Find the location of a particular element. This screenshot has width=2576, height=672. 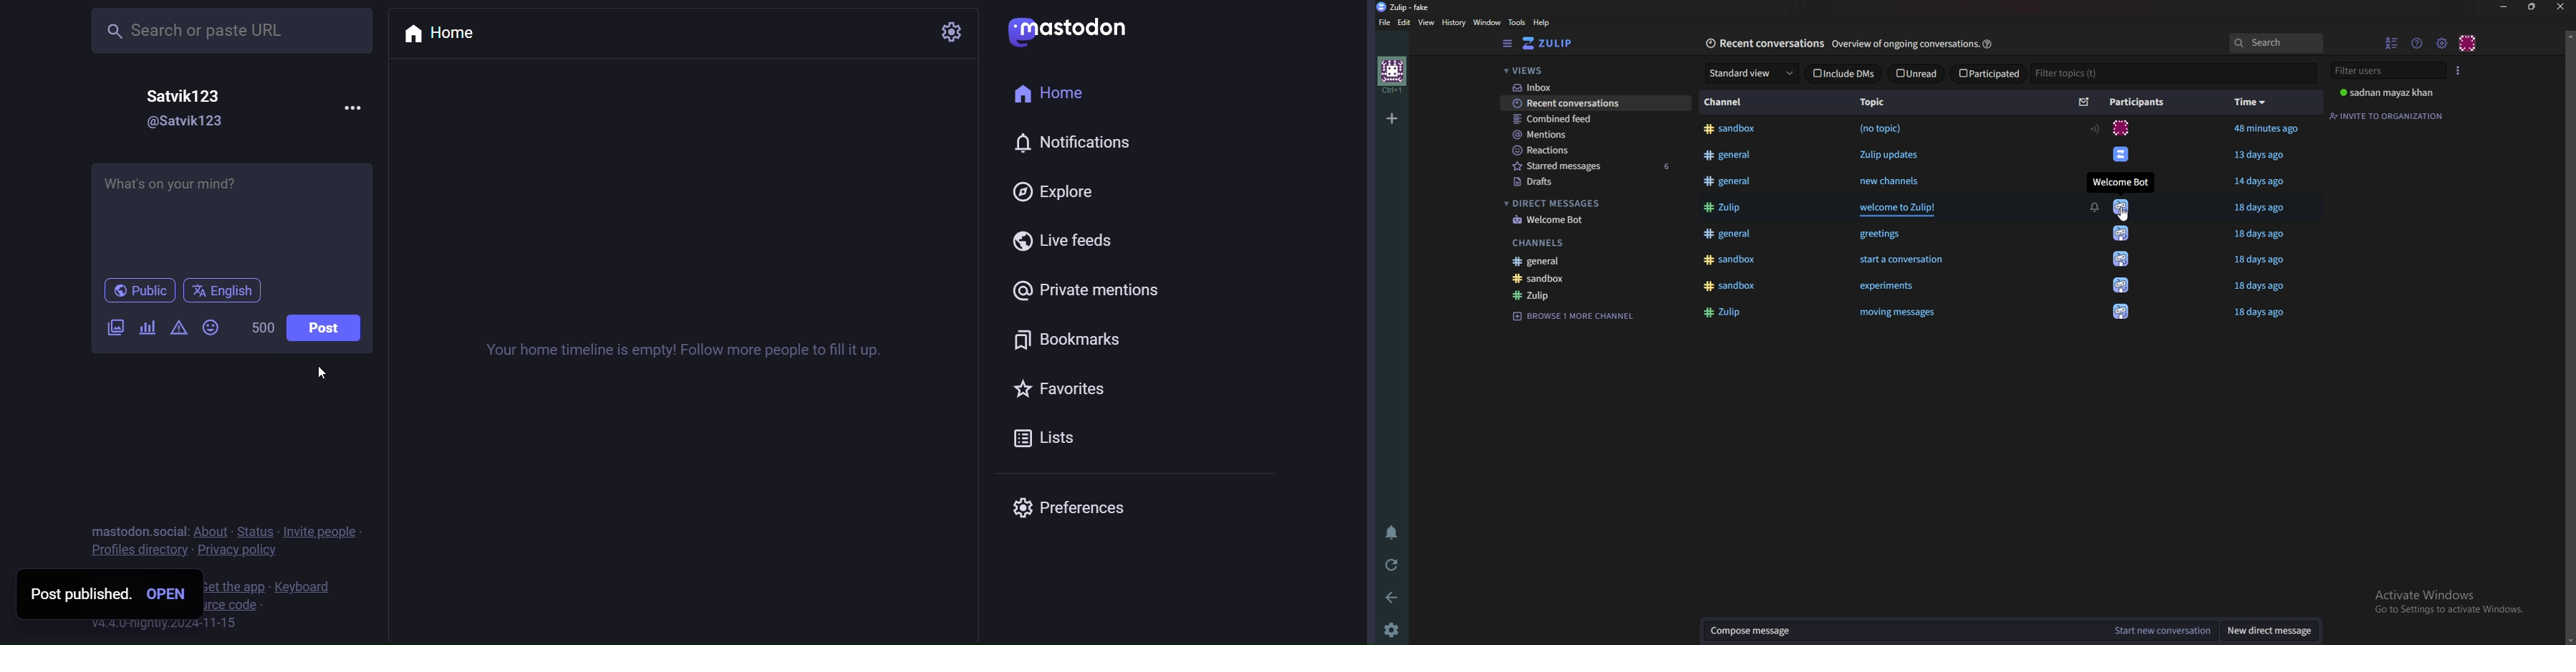

back is located at coordinates (1392, 597).